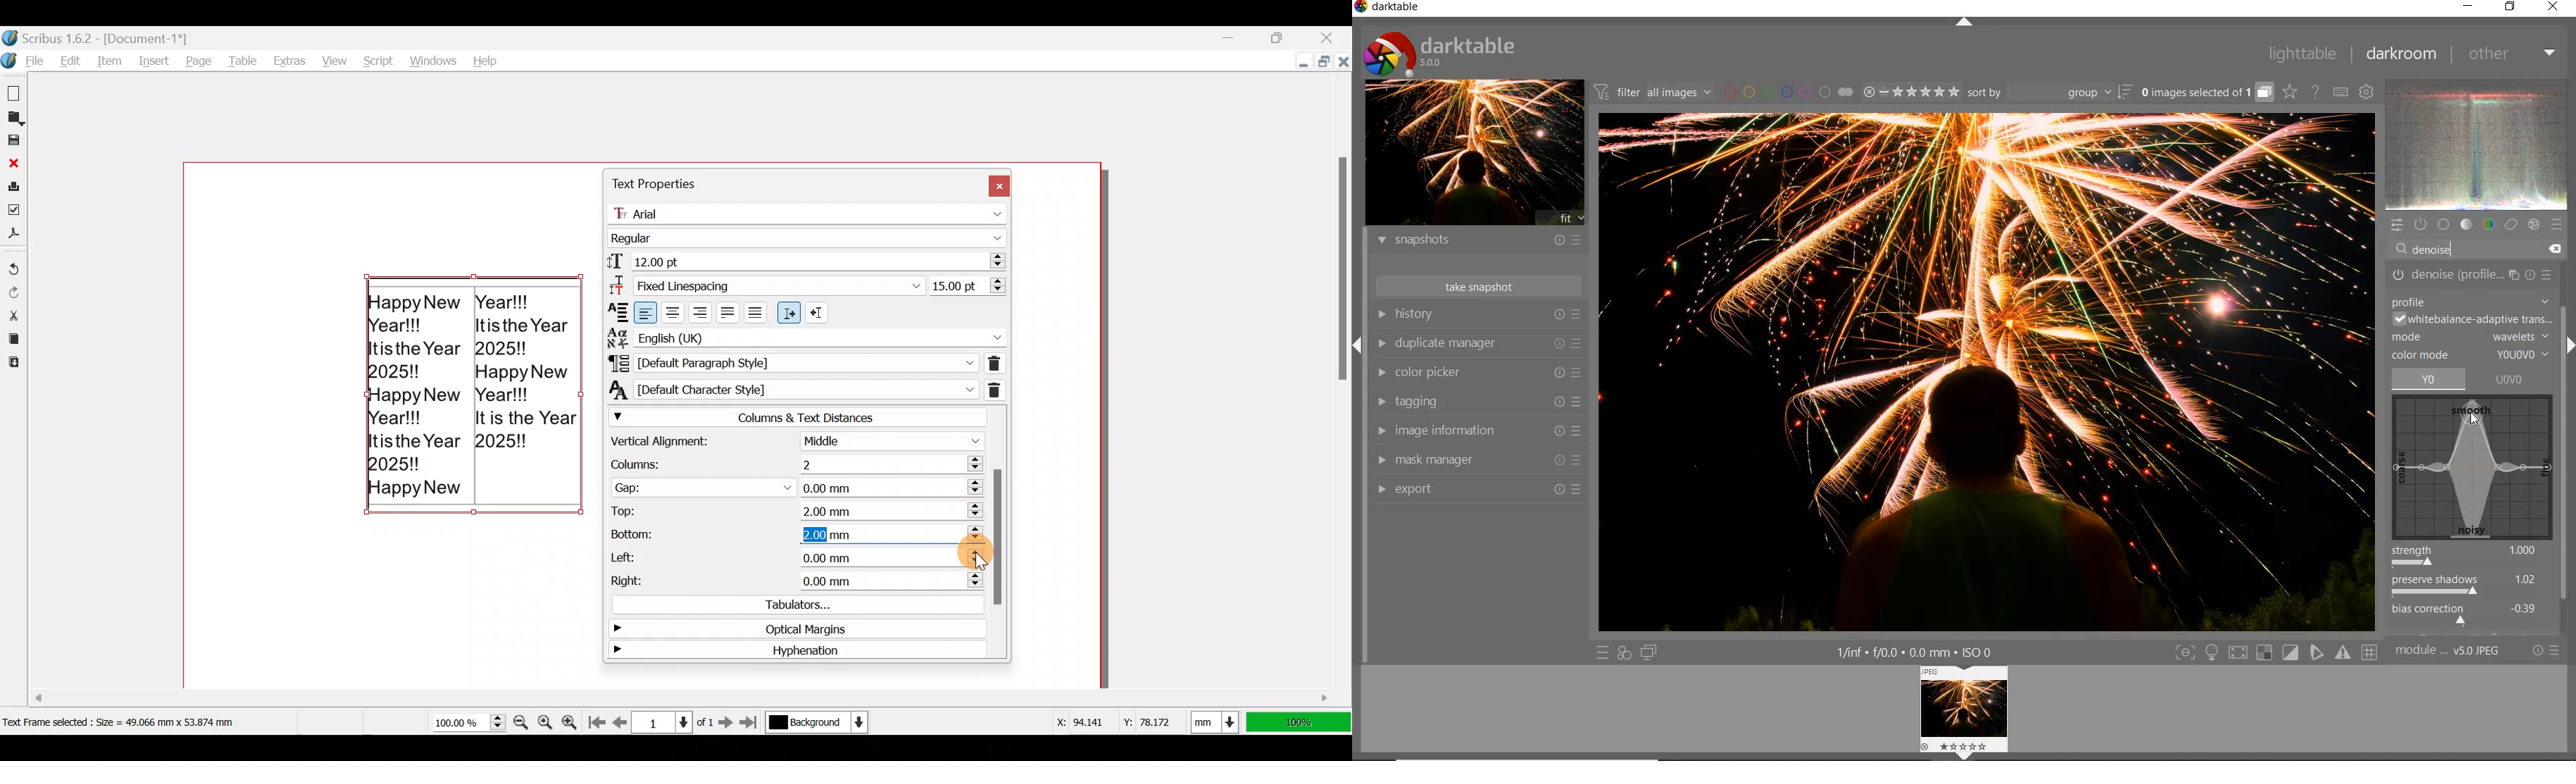  Describe the element at coordinates (15, 291) in the screenshot. I see `Redo` at that location.